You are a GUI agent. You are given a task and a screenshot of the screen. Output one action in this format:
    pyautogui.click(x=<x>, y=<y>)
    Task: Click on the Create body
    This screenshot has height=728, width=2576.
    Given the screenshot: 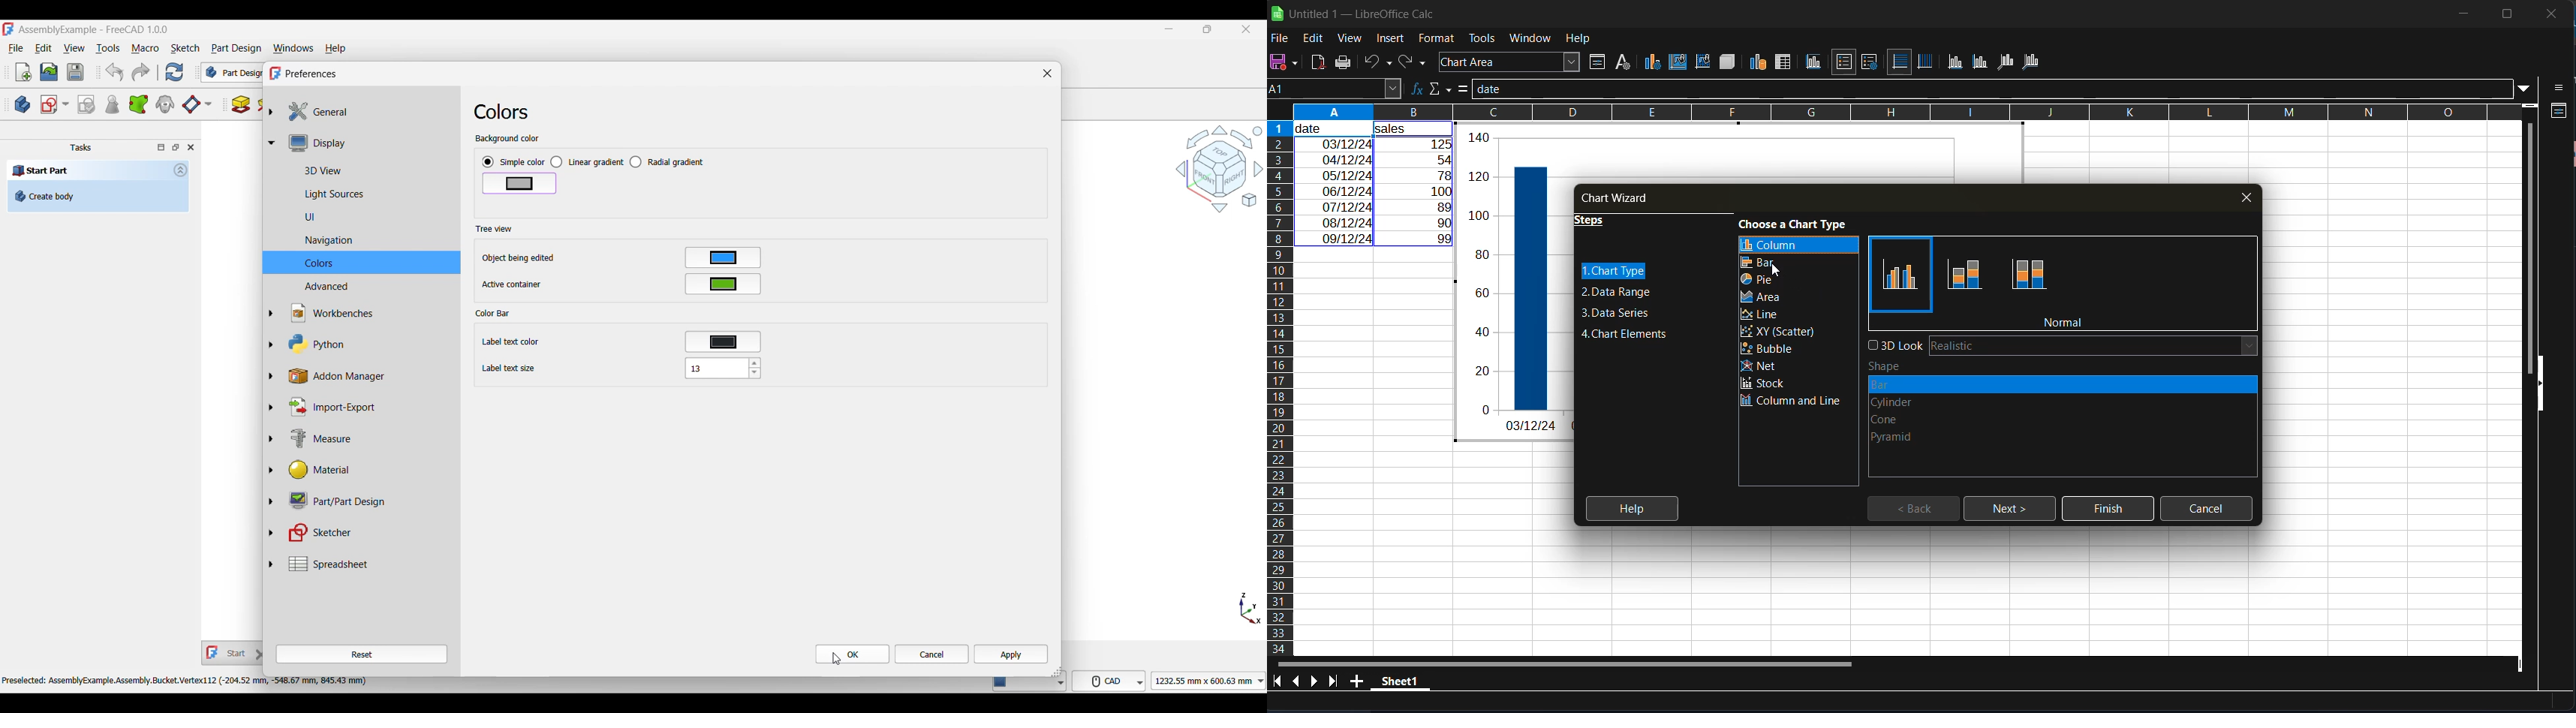 What is the action you would take?
    pyautogui.click(x=22, y=104)
    